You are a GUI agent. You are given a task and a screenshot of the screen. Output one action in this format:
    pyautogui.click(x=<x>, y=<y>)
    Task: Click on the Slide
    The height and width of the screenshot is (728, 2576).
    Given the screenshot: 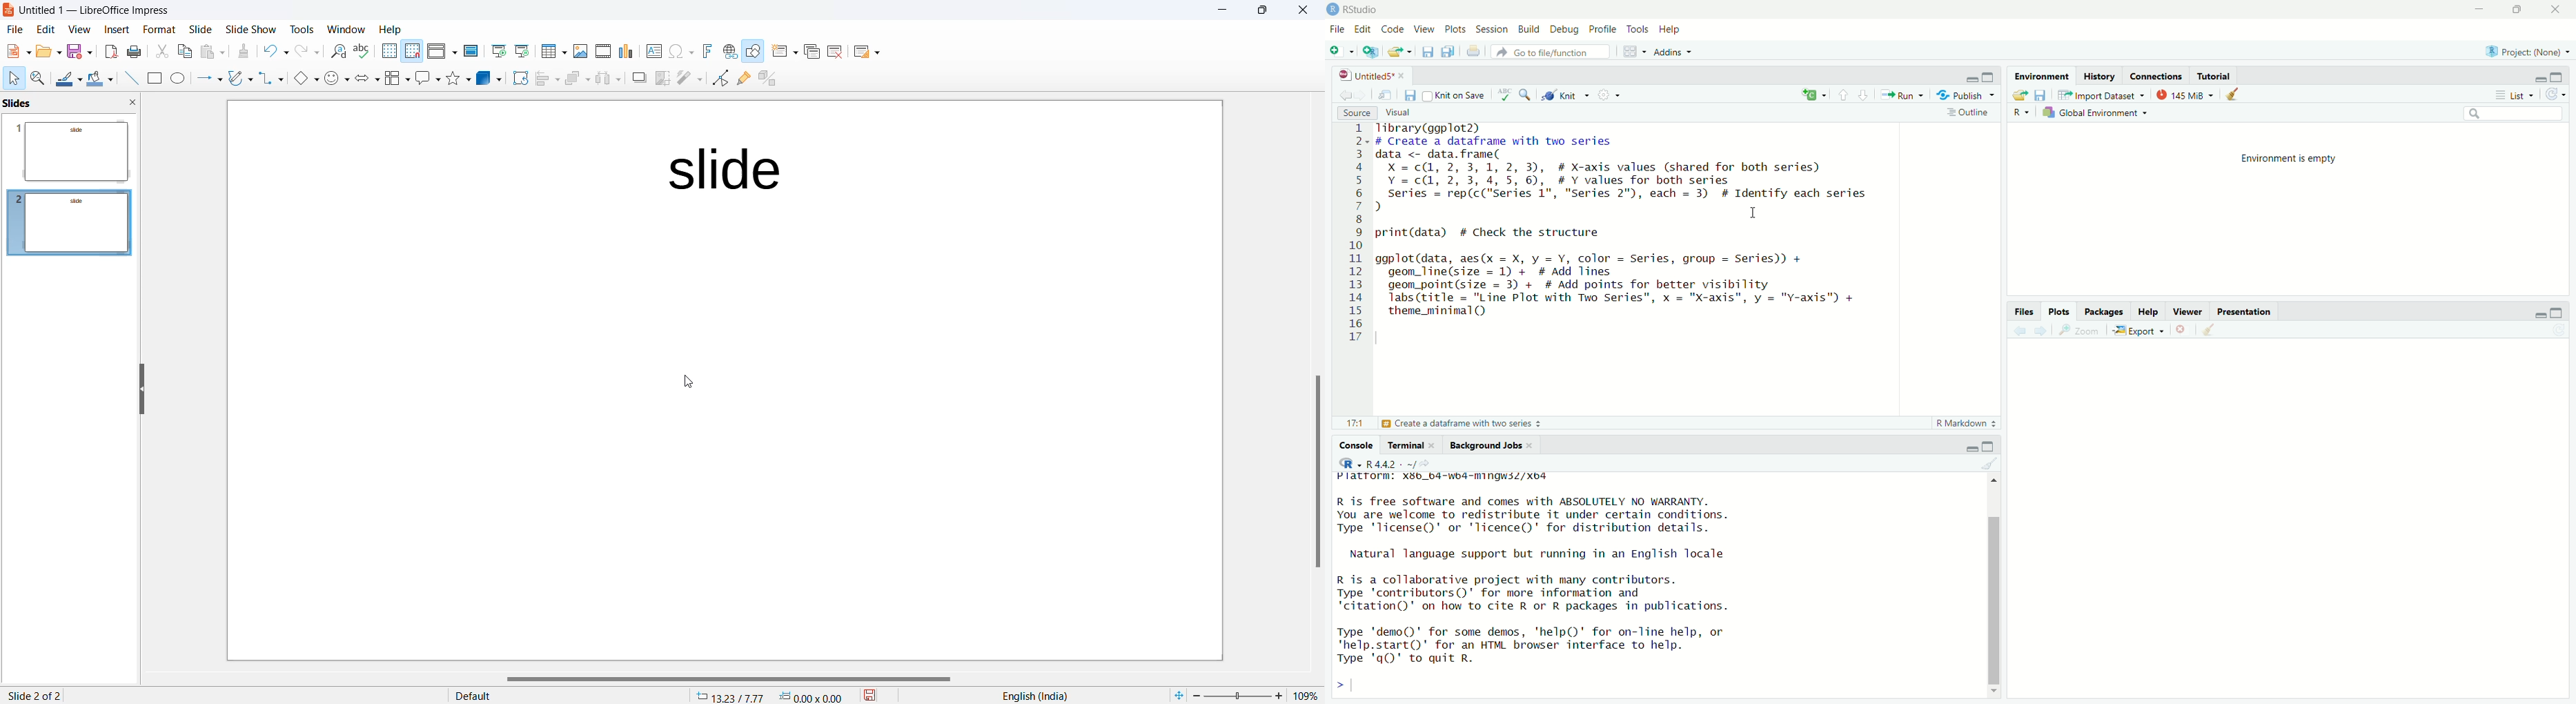 What is the action you would take?
    pyautogui.click(x=201, y=30)
    